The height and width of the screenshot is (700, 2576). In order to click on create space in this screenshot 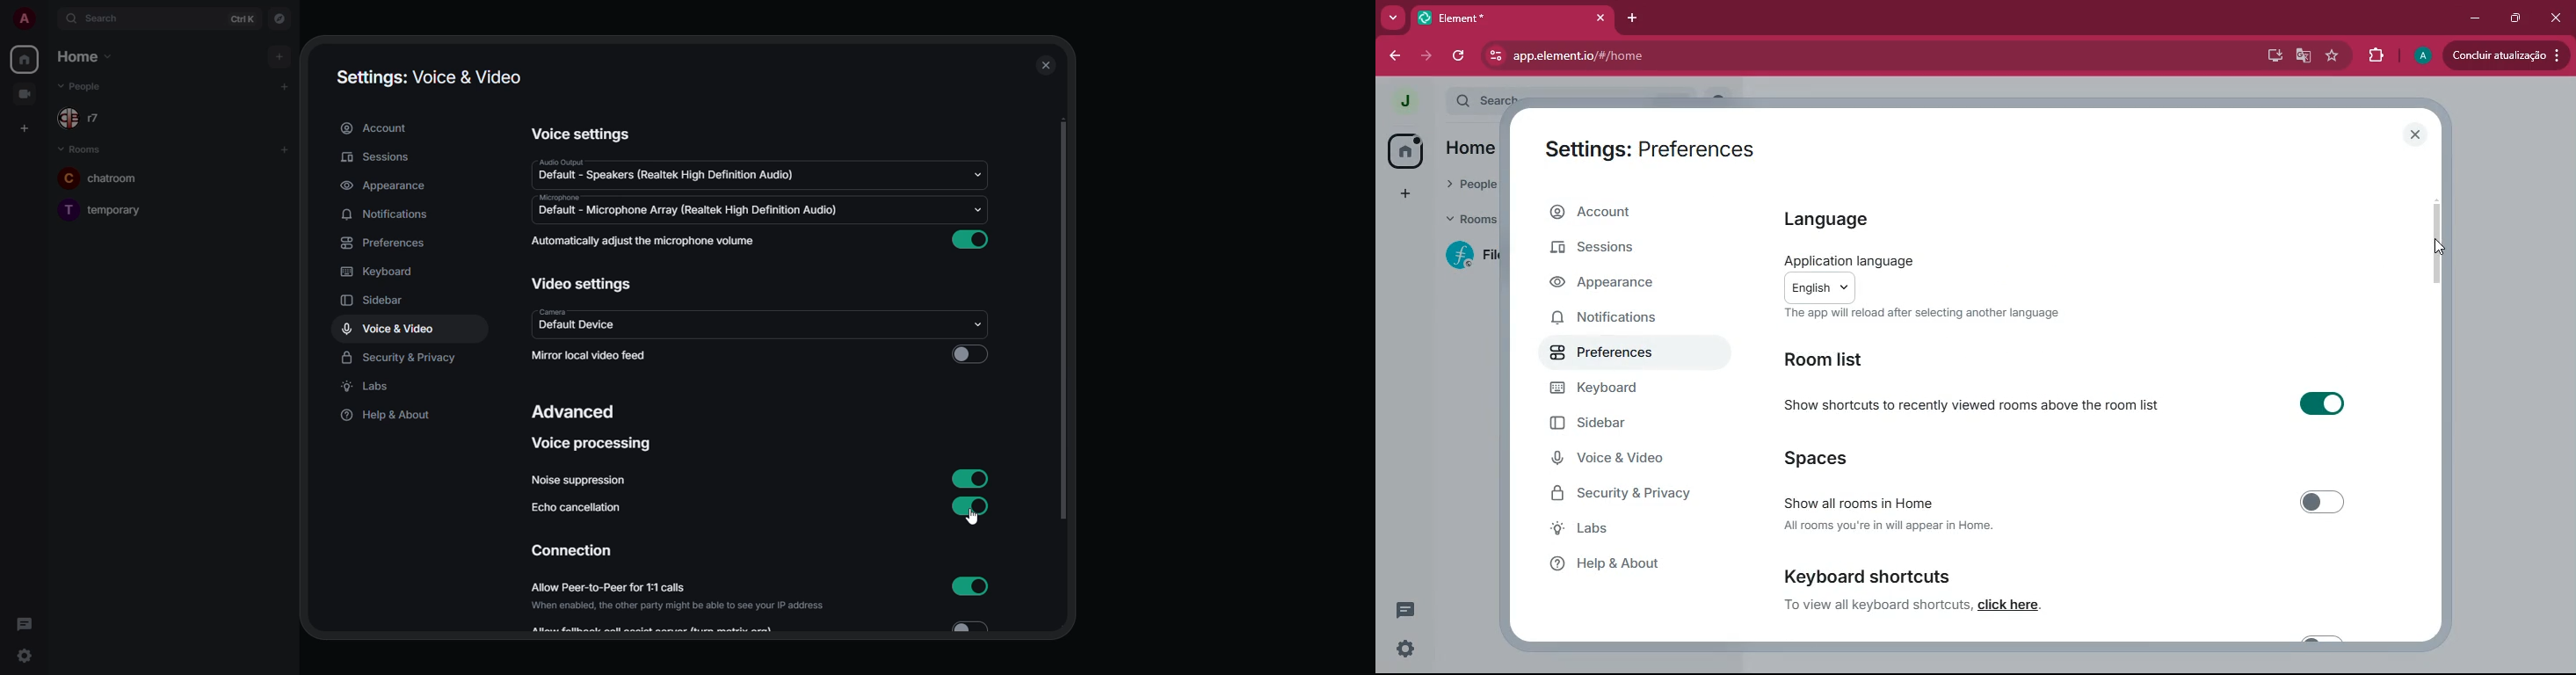, I will do `click(24, 128)`.